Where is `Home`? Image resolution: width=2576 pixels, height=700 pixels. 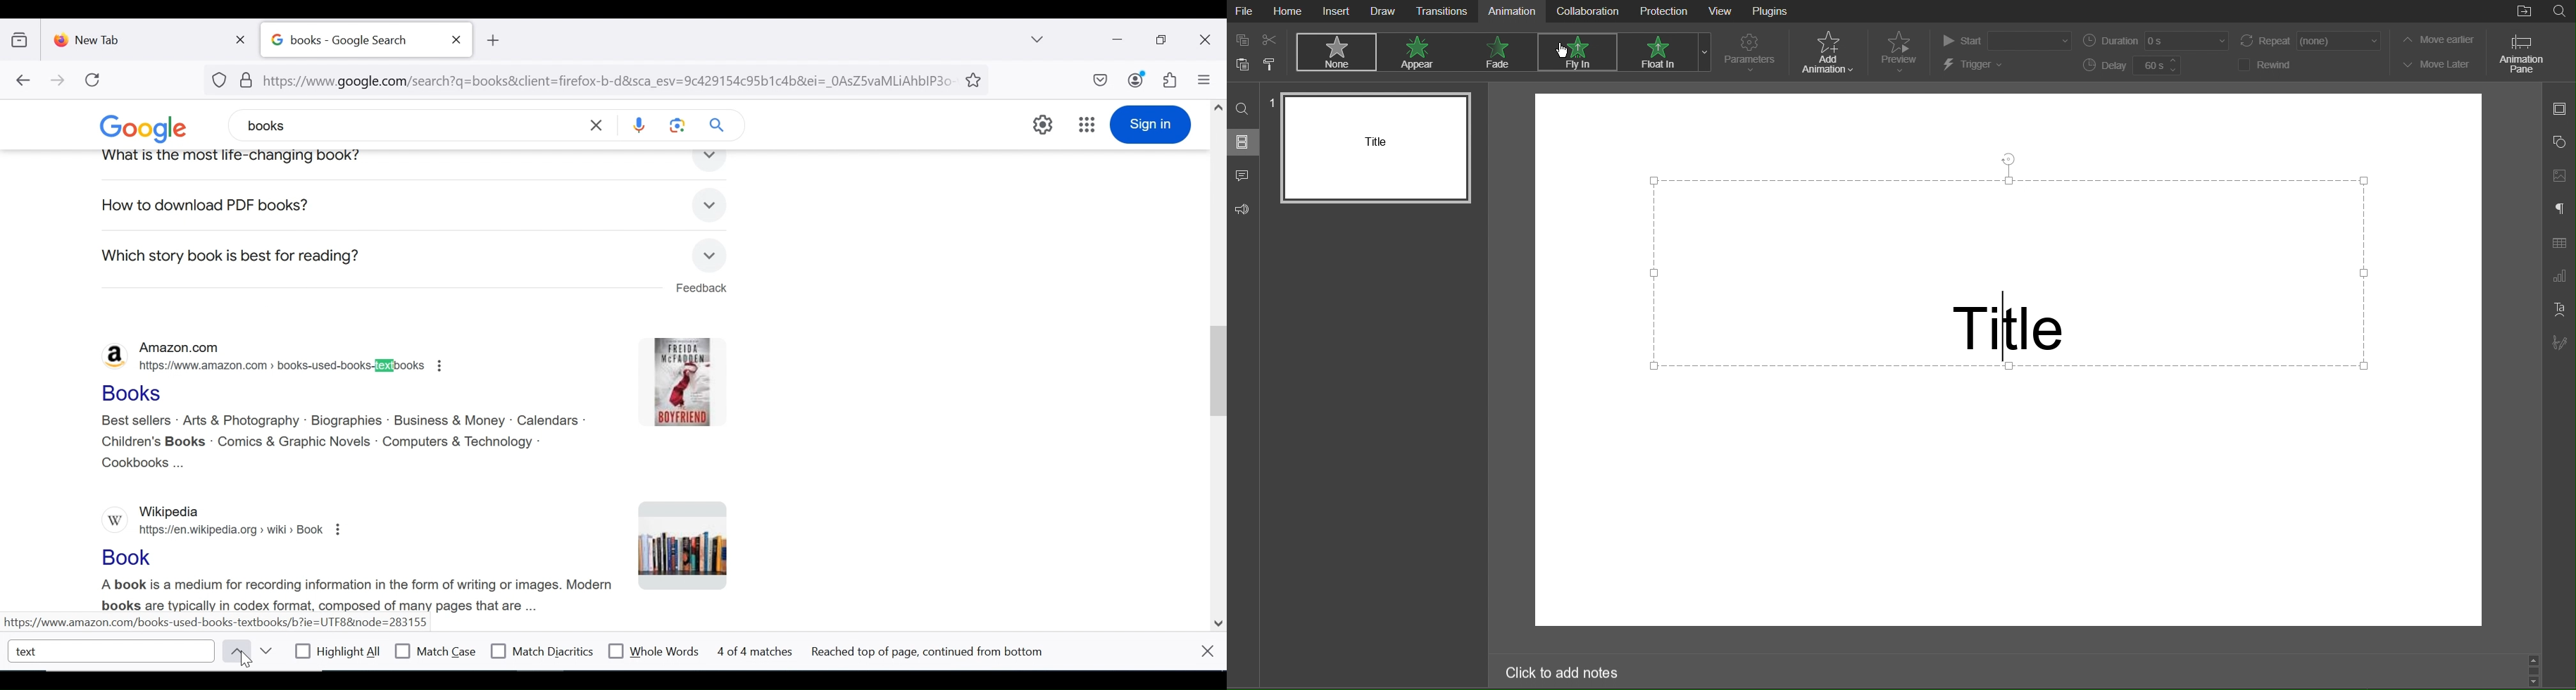 Home is located at coordinates (1289, 11).